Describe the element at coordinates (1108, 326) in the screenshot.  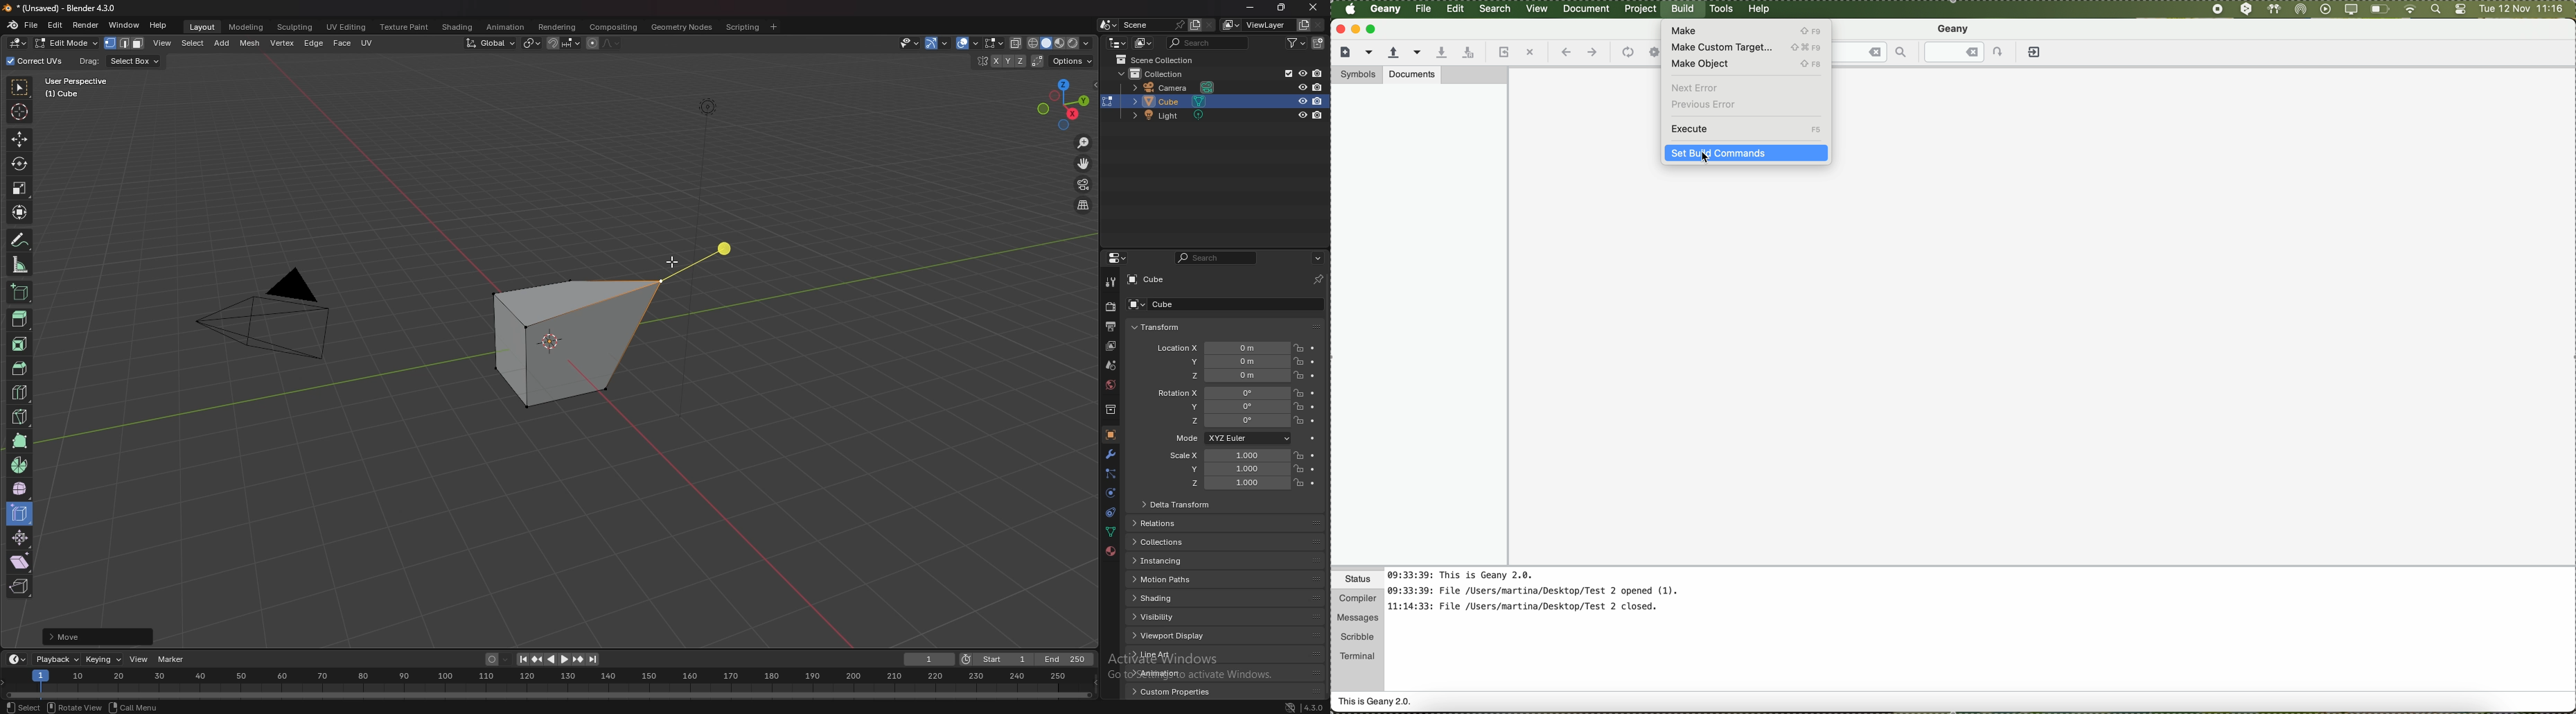
I see `output` at that location.